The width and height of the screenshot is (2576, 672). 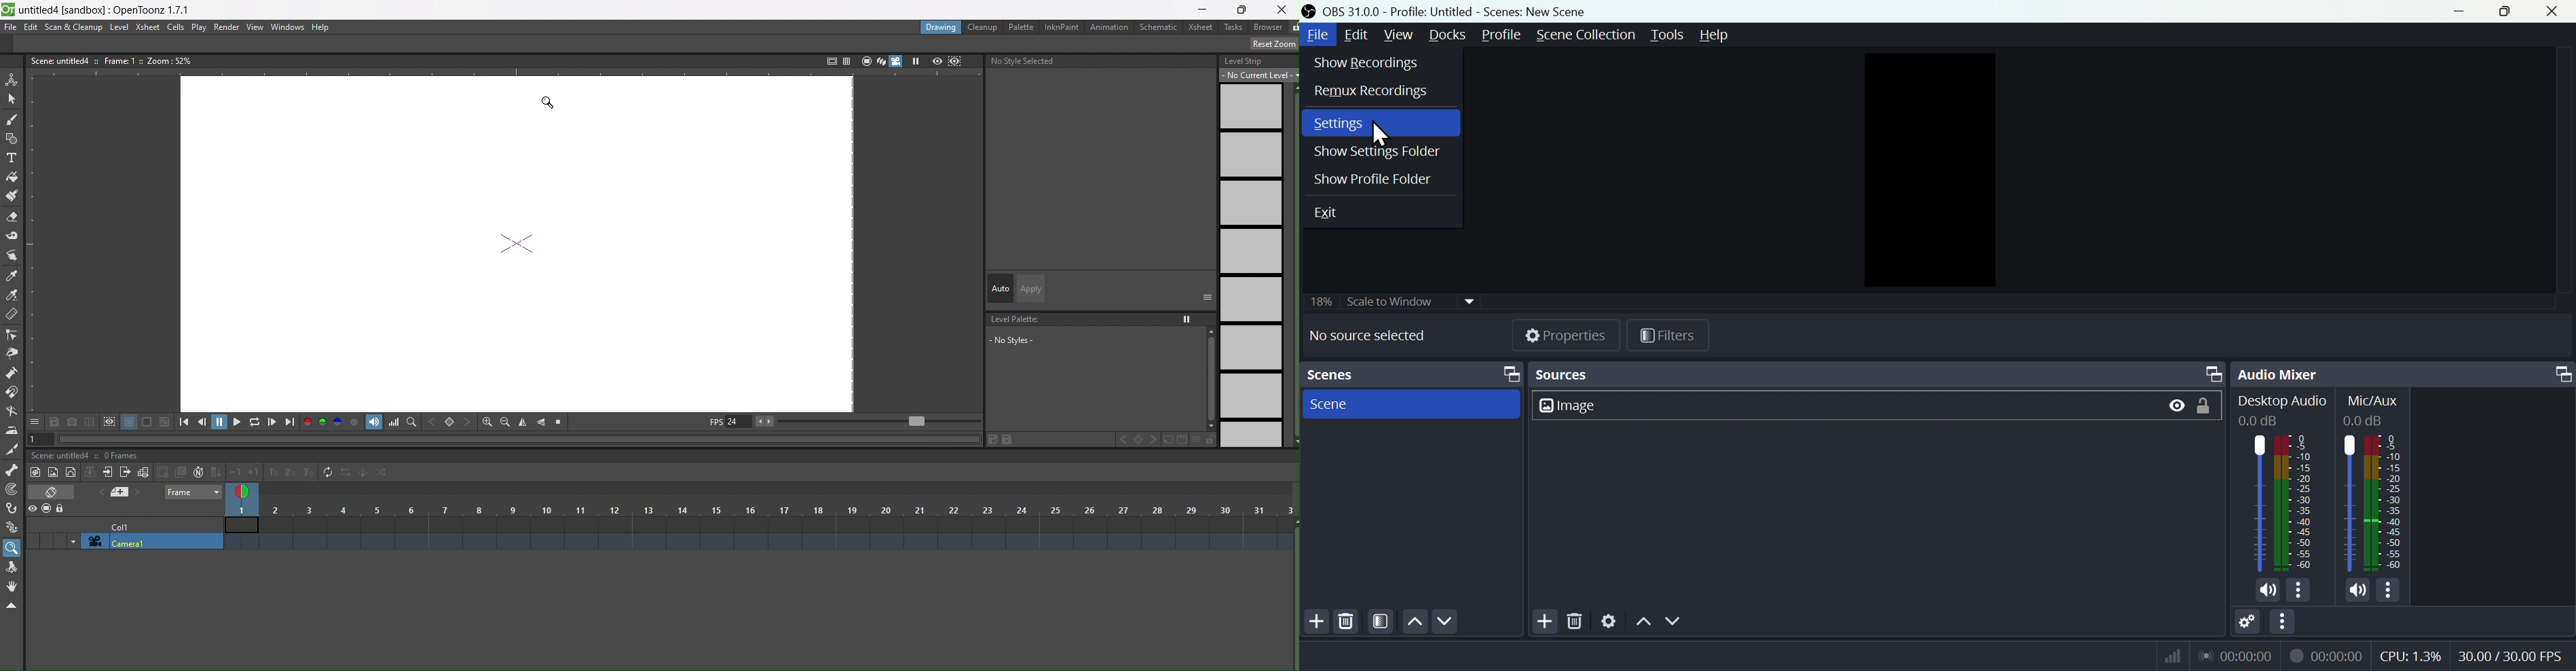 What do you see at coordinates (1547, 621) in the screenshot?
I see `Add` at bounding box center [1547, 621].